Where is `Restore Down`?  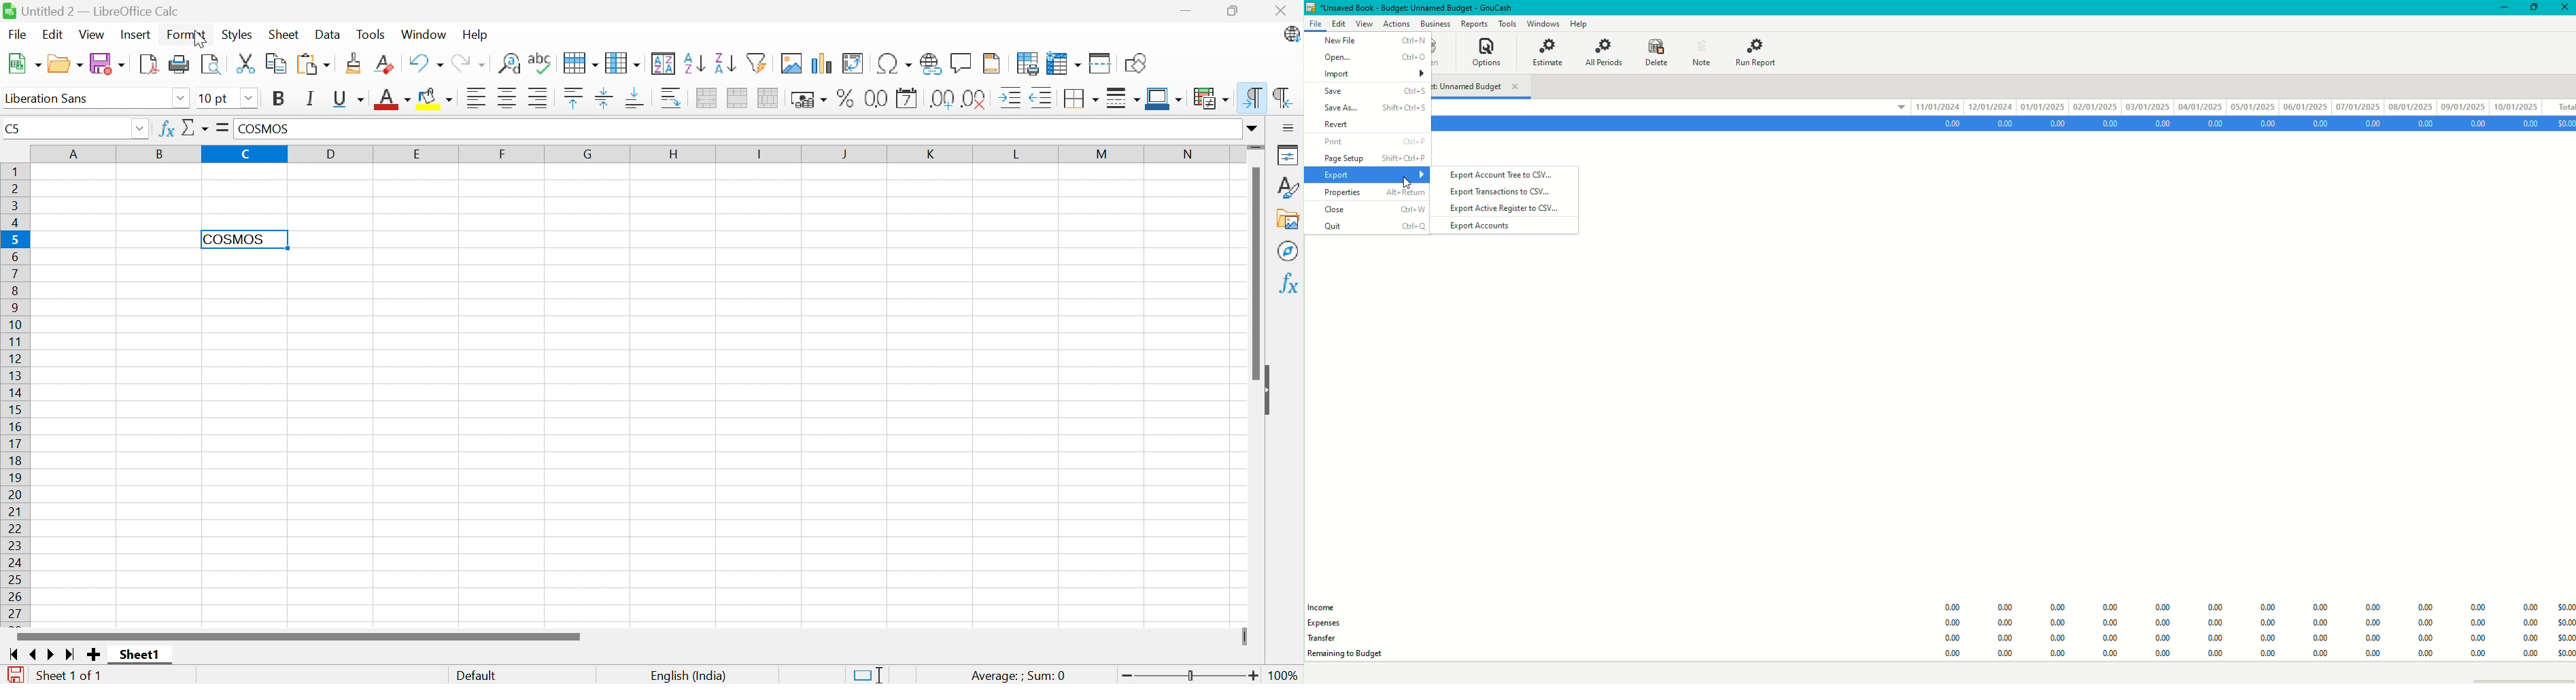 Restore Down is located at coordinates (1237, 10).